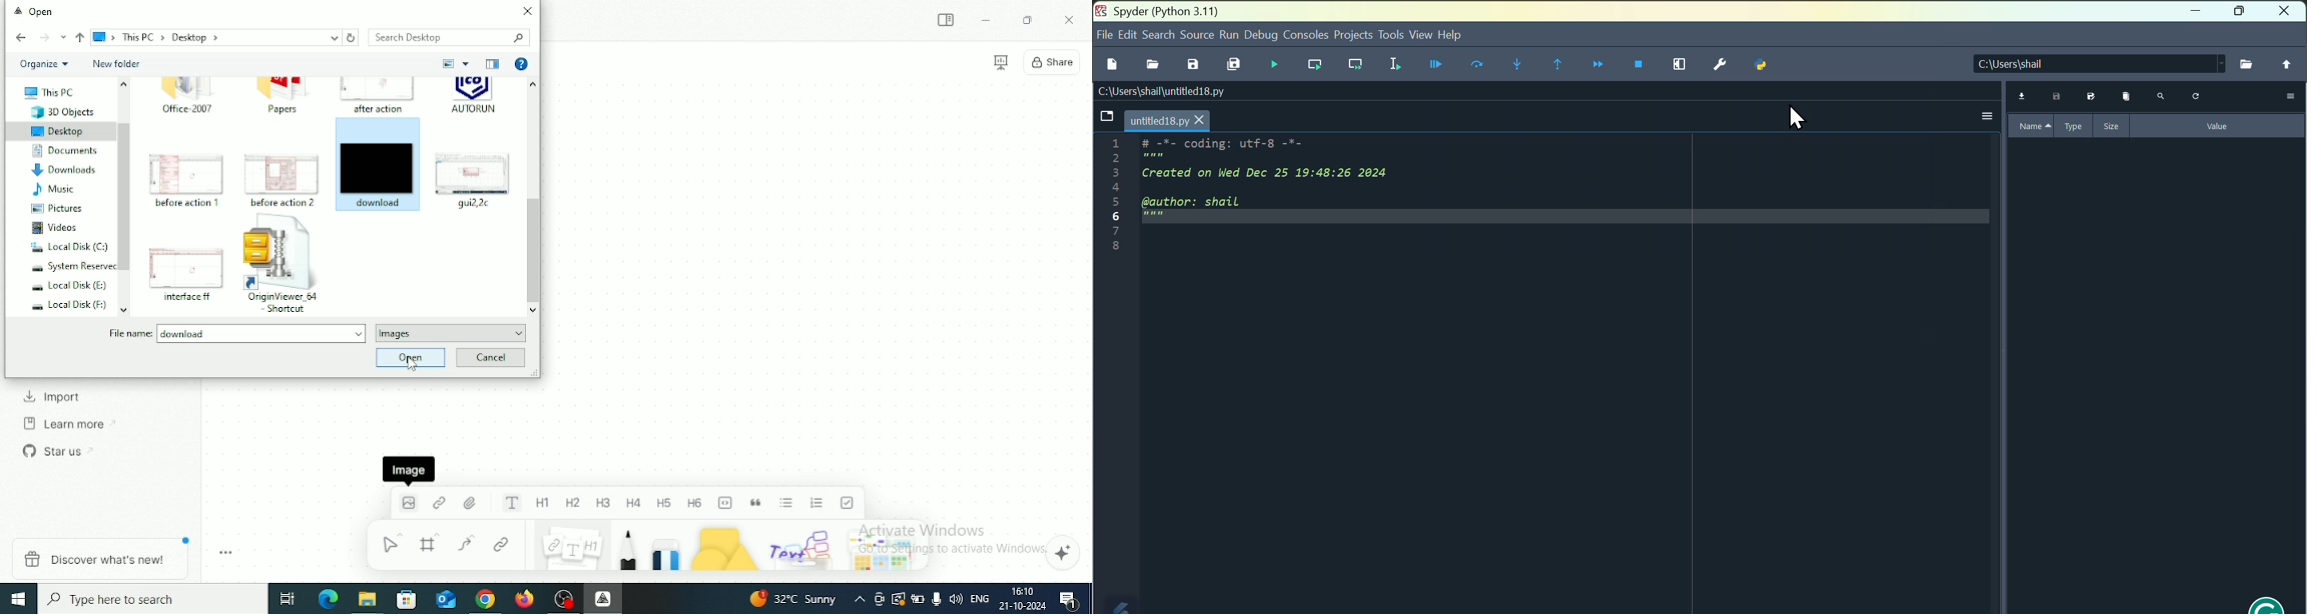  I want to click on Images, so click(451, 333).